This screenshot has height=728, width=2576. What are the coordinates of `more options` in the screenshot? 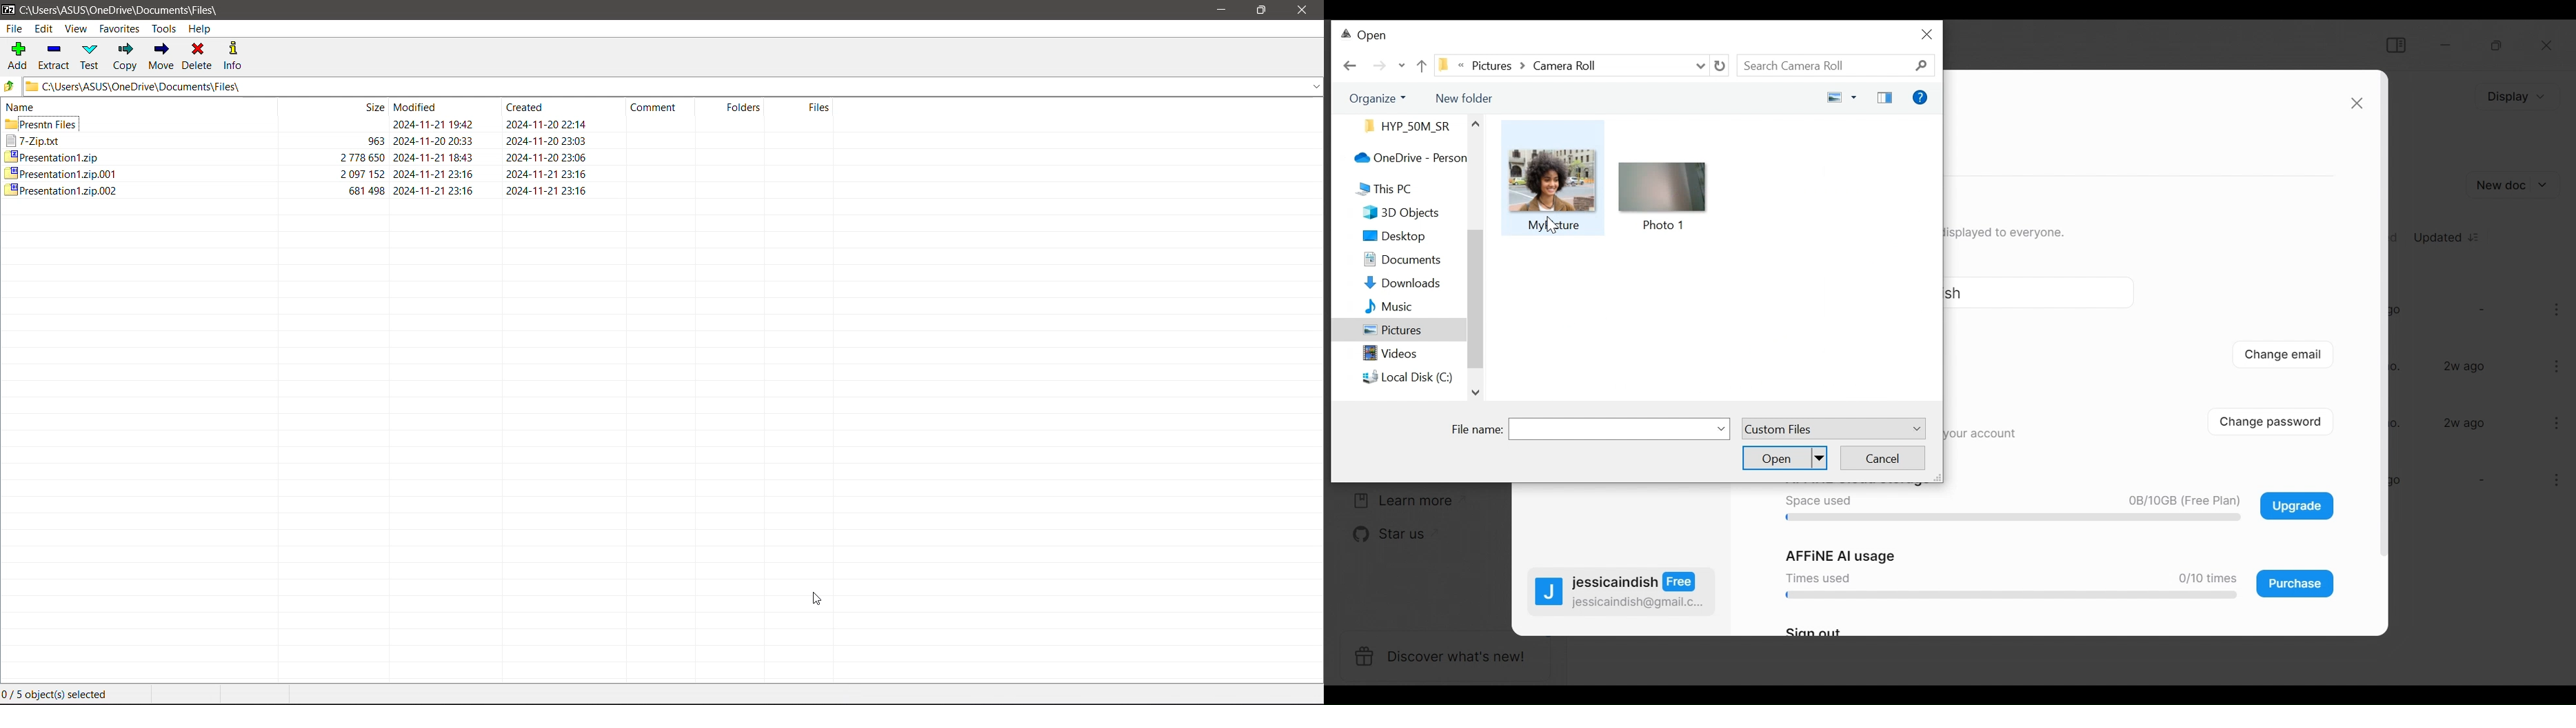 It's located at (2552, 482).